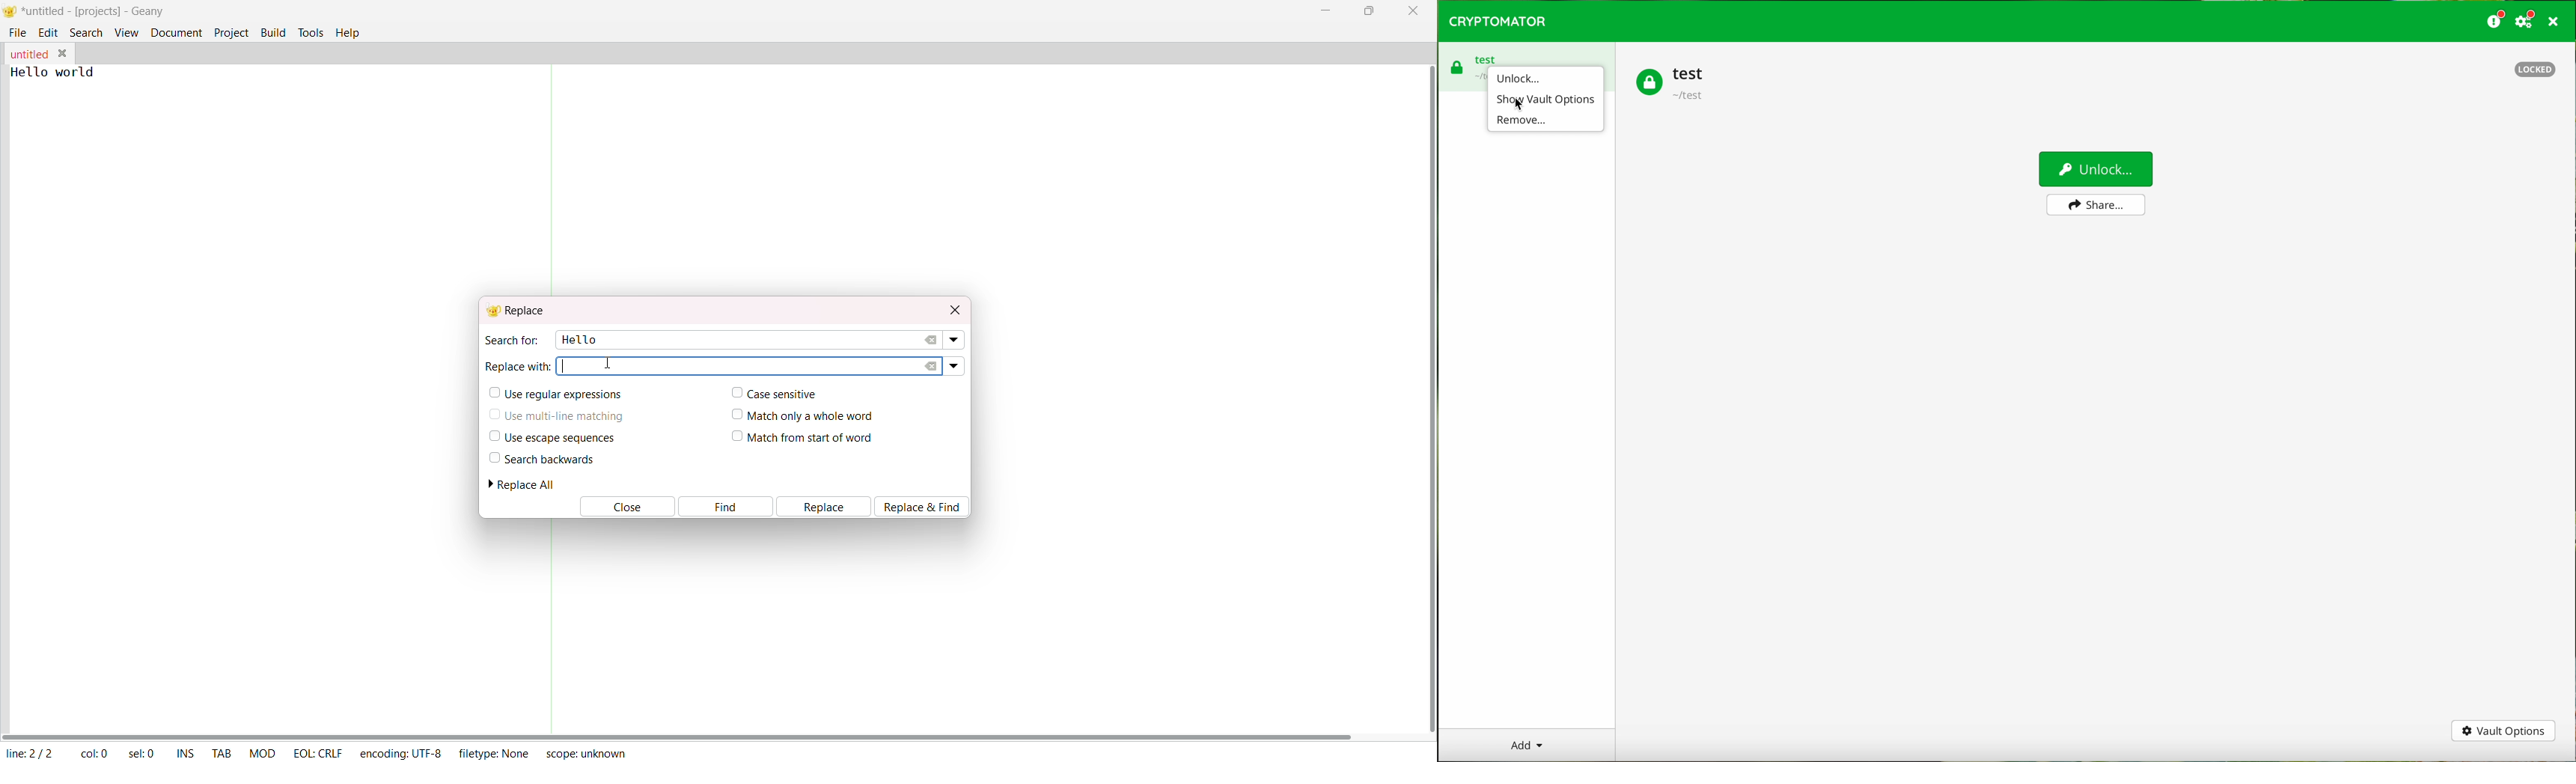 This screenshot has width=2576, height=784. What do you see at coordinates (2534, 68) in the screenshot?
I see `locked` at bounding box center [2534, 68].